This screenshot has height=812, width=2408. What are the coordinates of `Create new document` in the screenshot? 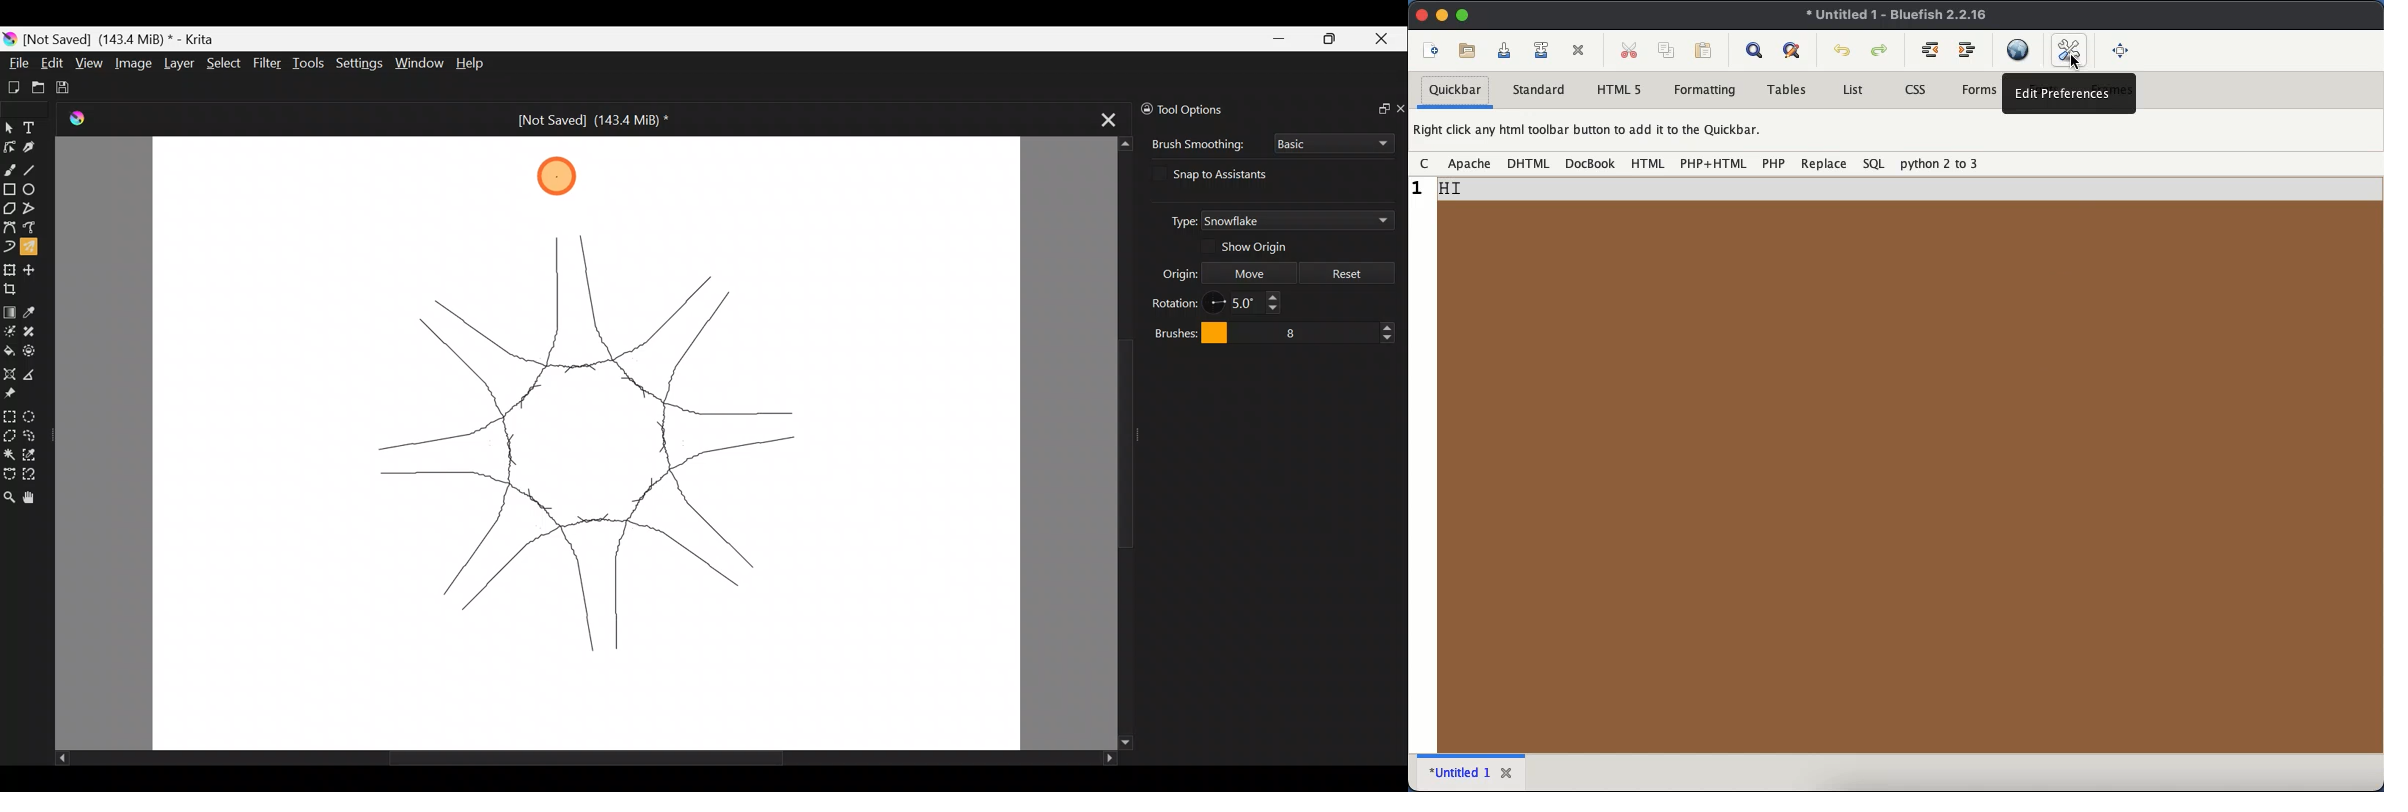 It's located at (14, 87).